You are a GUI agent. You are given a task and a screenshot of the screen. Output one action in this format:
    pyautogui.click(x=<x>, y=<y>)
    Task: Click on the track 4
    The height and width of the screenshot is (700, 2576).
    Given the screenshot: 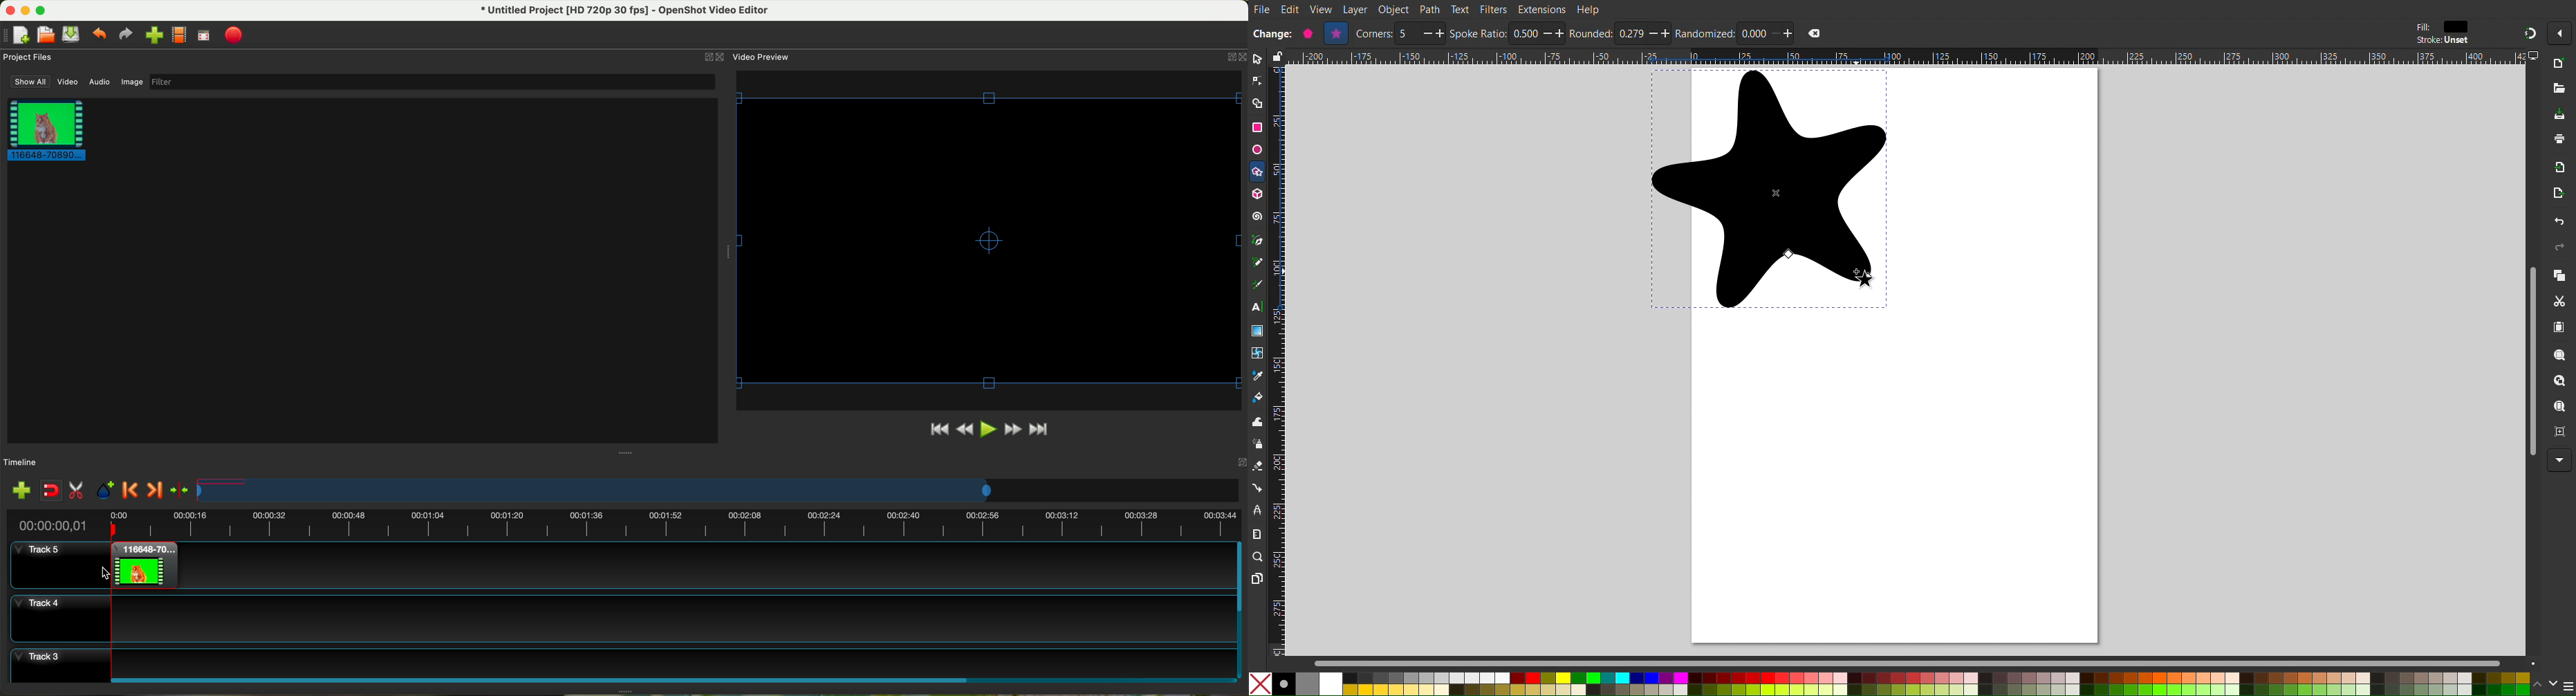 What is the action you would take?
    pyautogui.click(x=621, y=618)
    